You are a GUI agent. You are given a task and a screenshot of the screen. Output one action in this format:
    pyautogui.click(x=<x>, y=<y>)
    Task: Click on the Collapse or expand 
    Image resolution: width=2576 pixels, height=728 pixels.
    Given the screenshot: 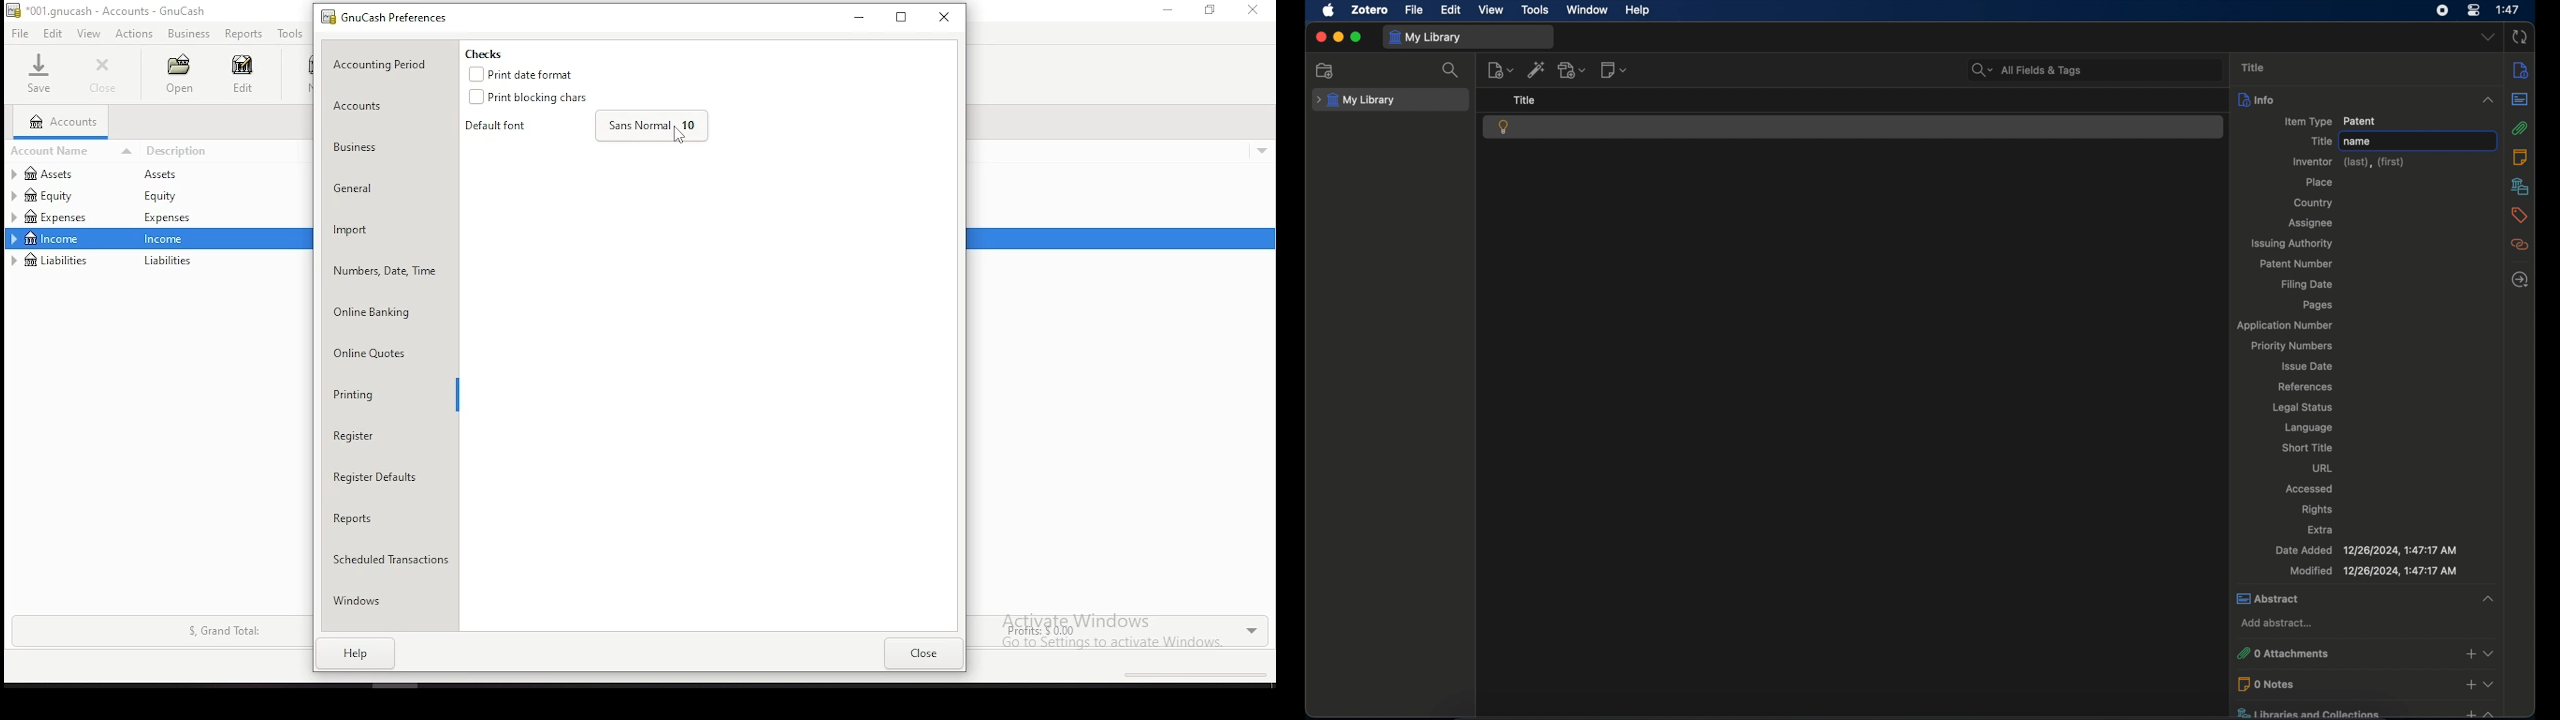 What is the action you would take?
    pyautogui.click(x=2492, y=711)
    